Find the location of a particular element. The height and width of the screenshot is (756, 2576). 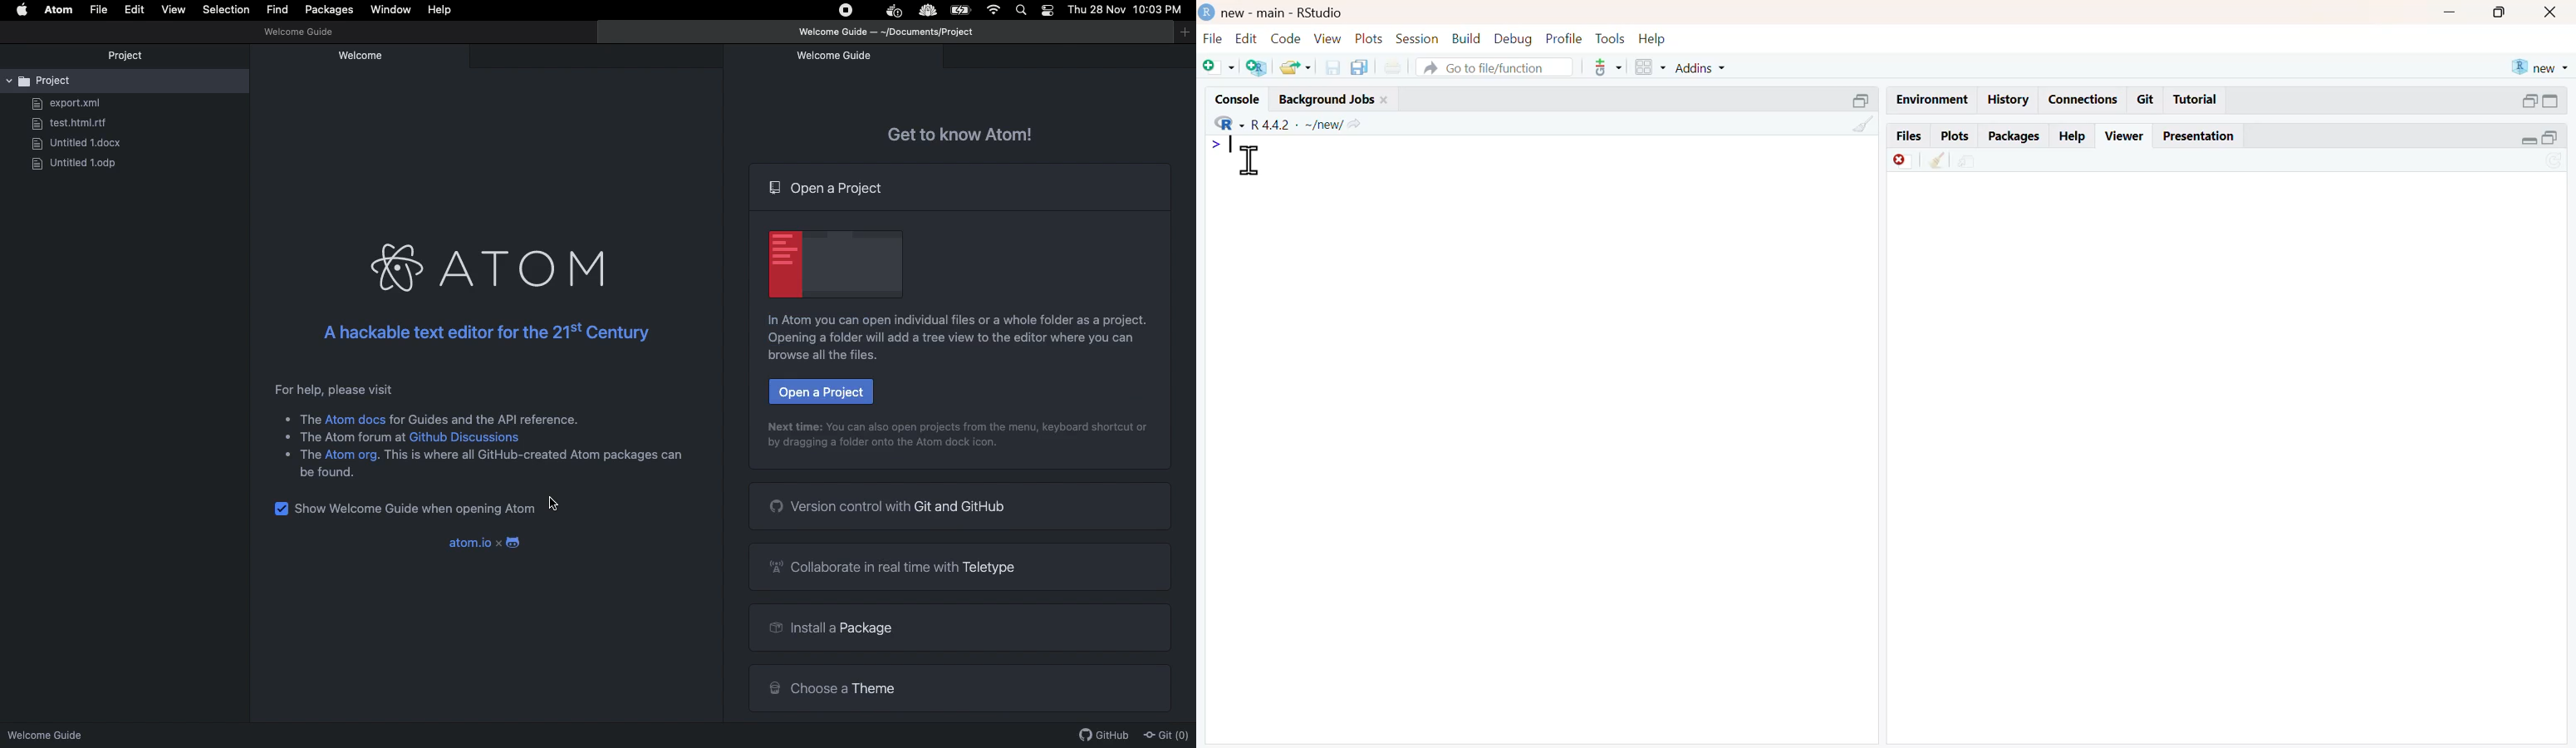

expand/collapse is located at coordinates (2553, 101).